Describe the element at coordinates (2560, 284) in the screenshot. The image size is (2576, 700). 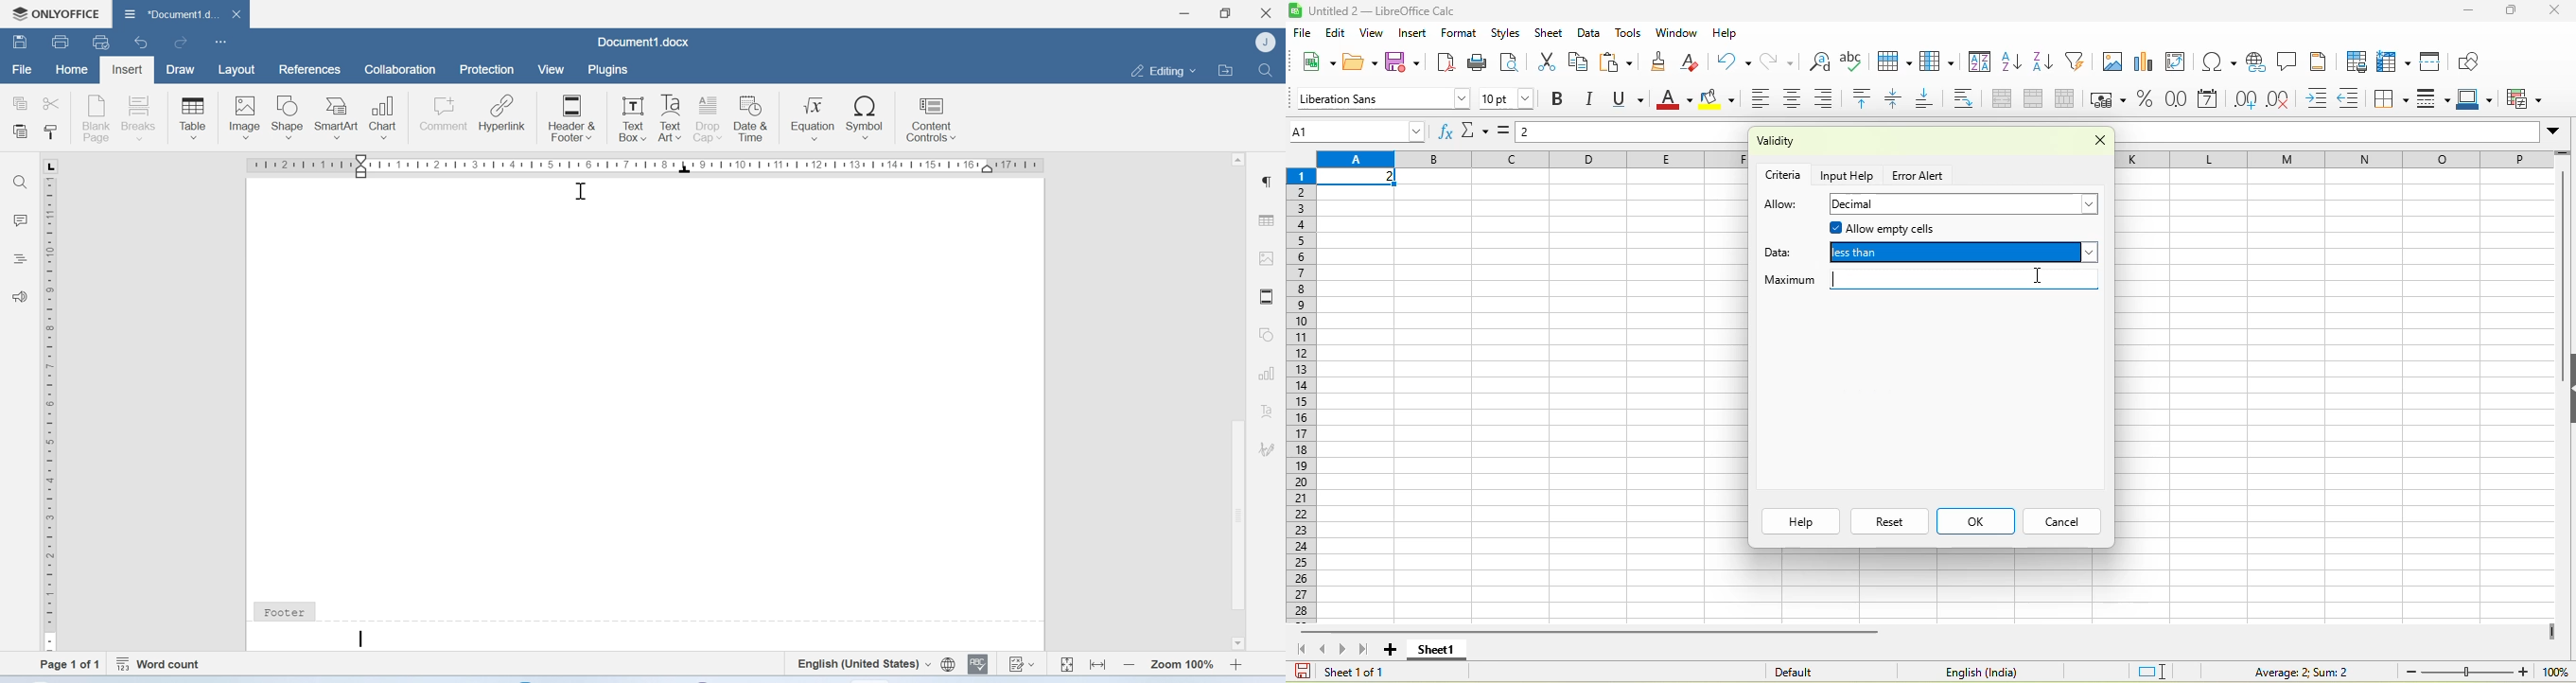
I see `vertical scroll bar` at that location.